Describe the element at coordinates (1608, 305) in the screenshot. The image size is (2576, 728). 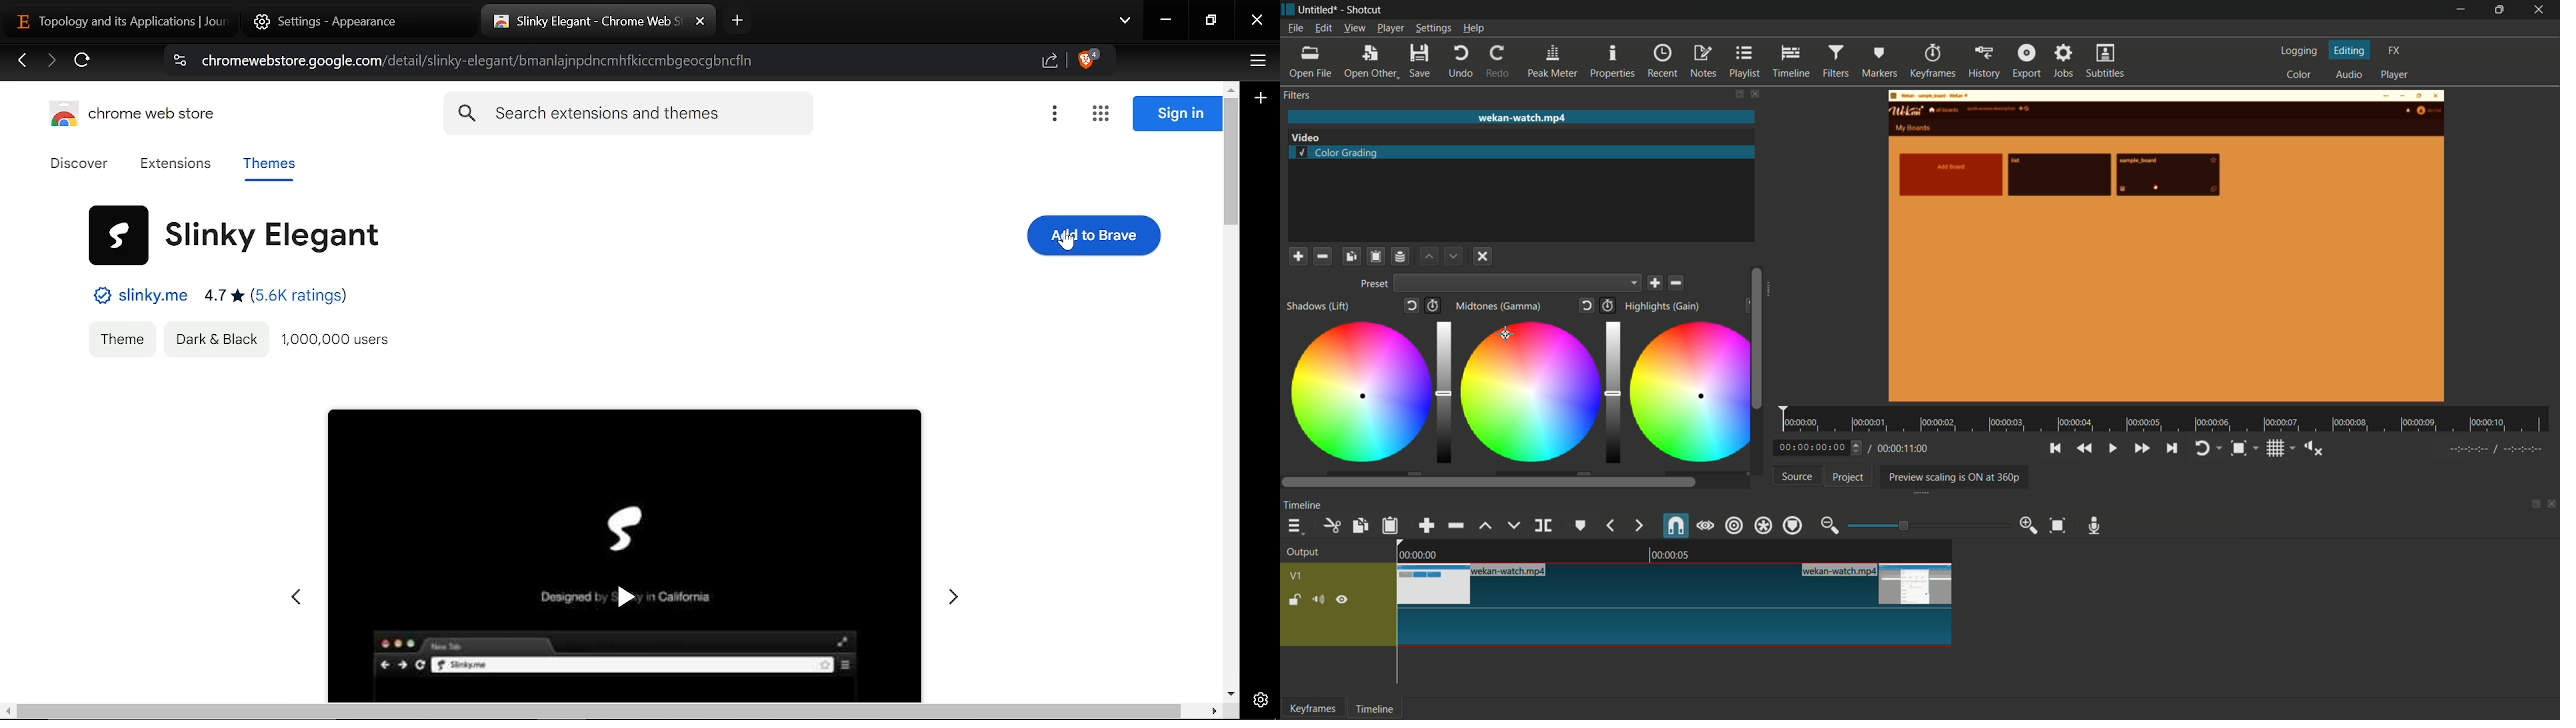
I see `add keyframes to this parameter` at that location.